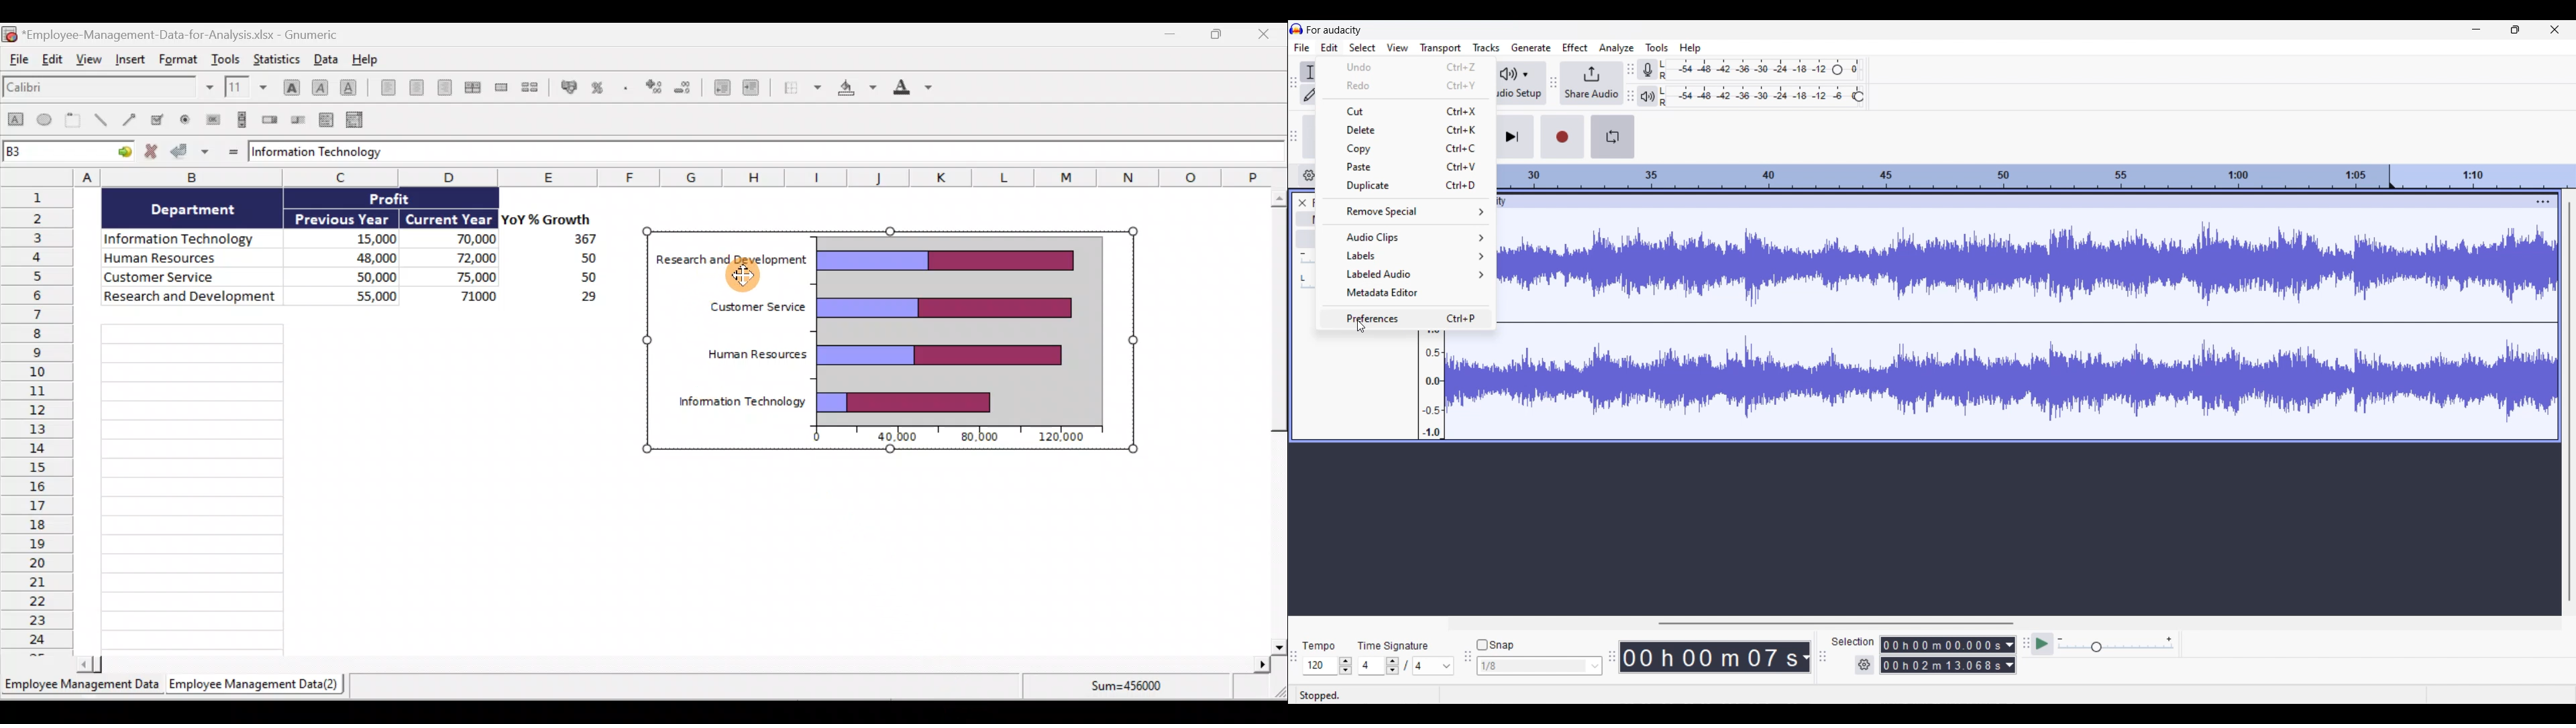 The width and height of the screenshot is (2576, 728). What do you see at coordinates (100, 121) in the screenshot?
I see `Create a line object` at bounding box center [100, 121].